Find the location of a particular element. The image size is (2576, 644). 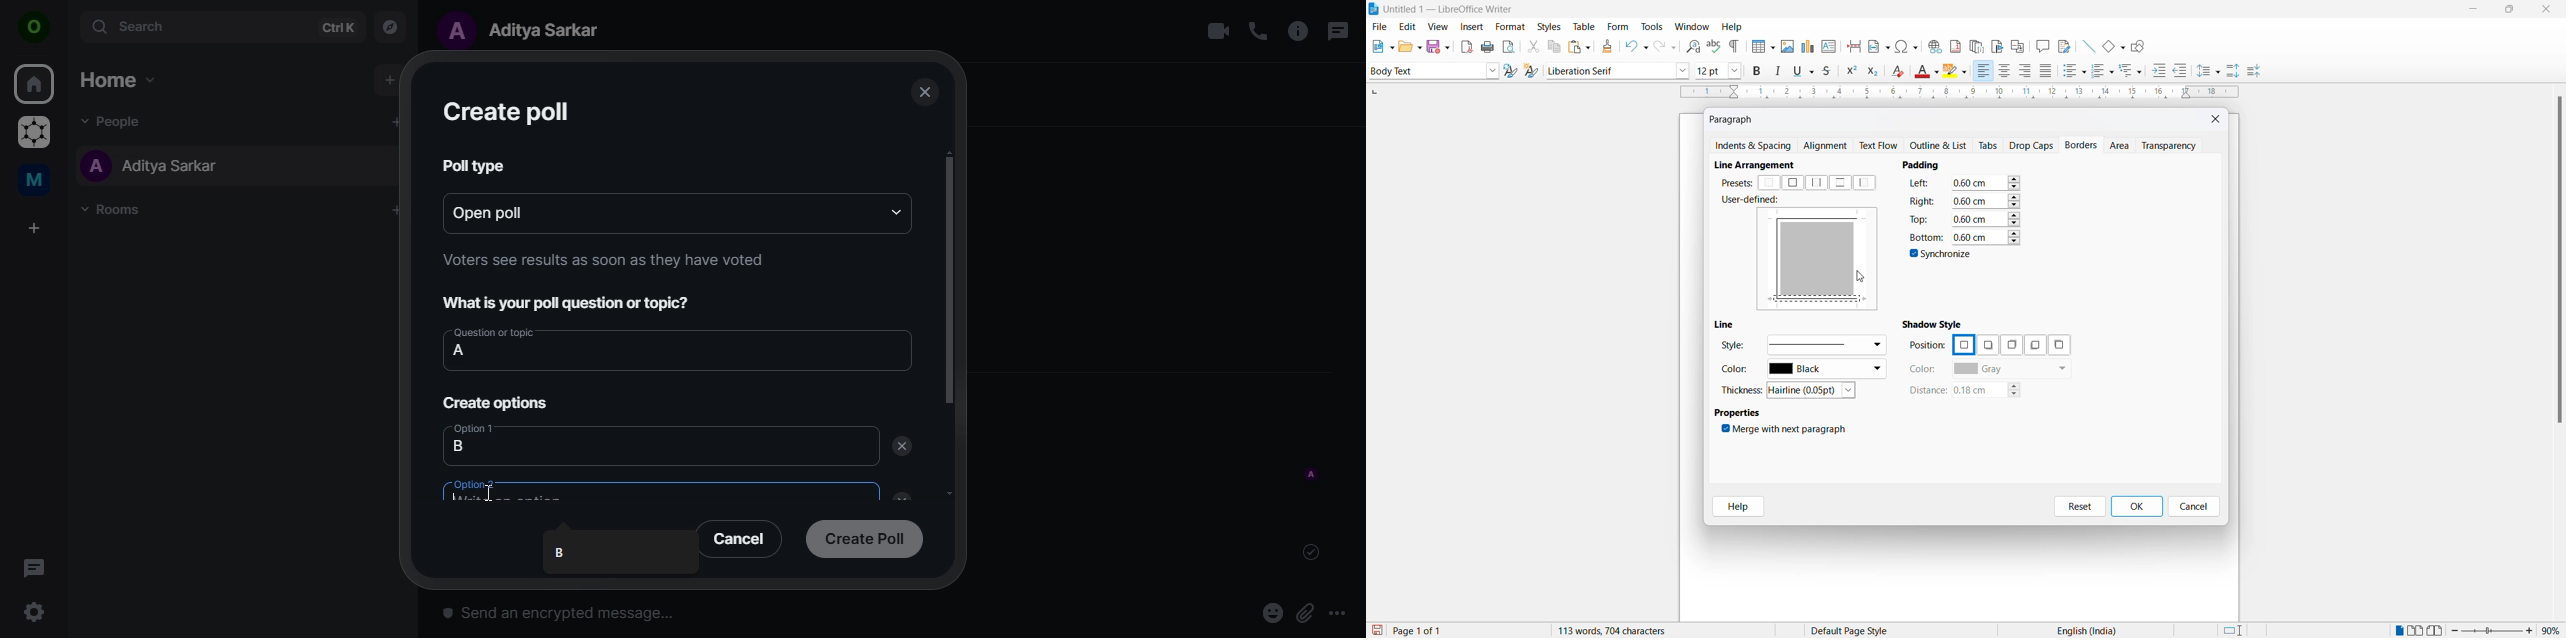

position options is located at coordinates (1963, 343).